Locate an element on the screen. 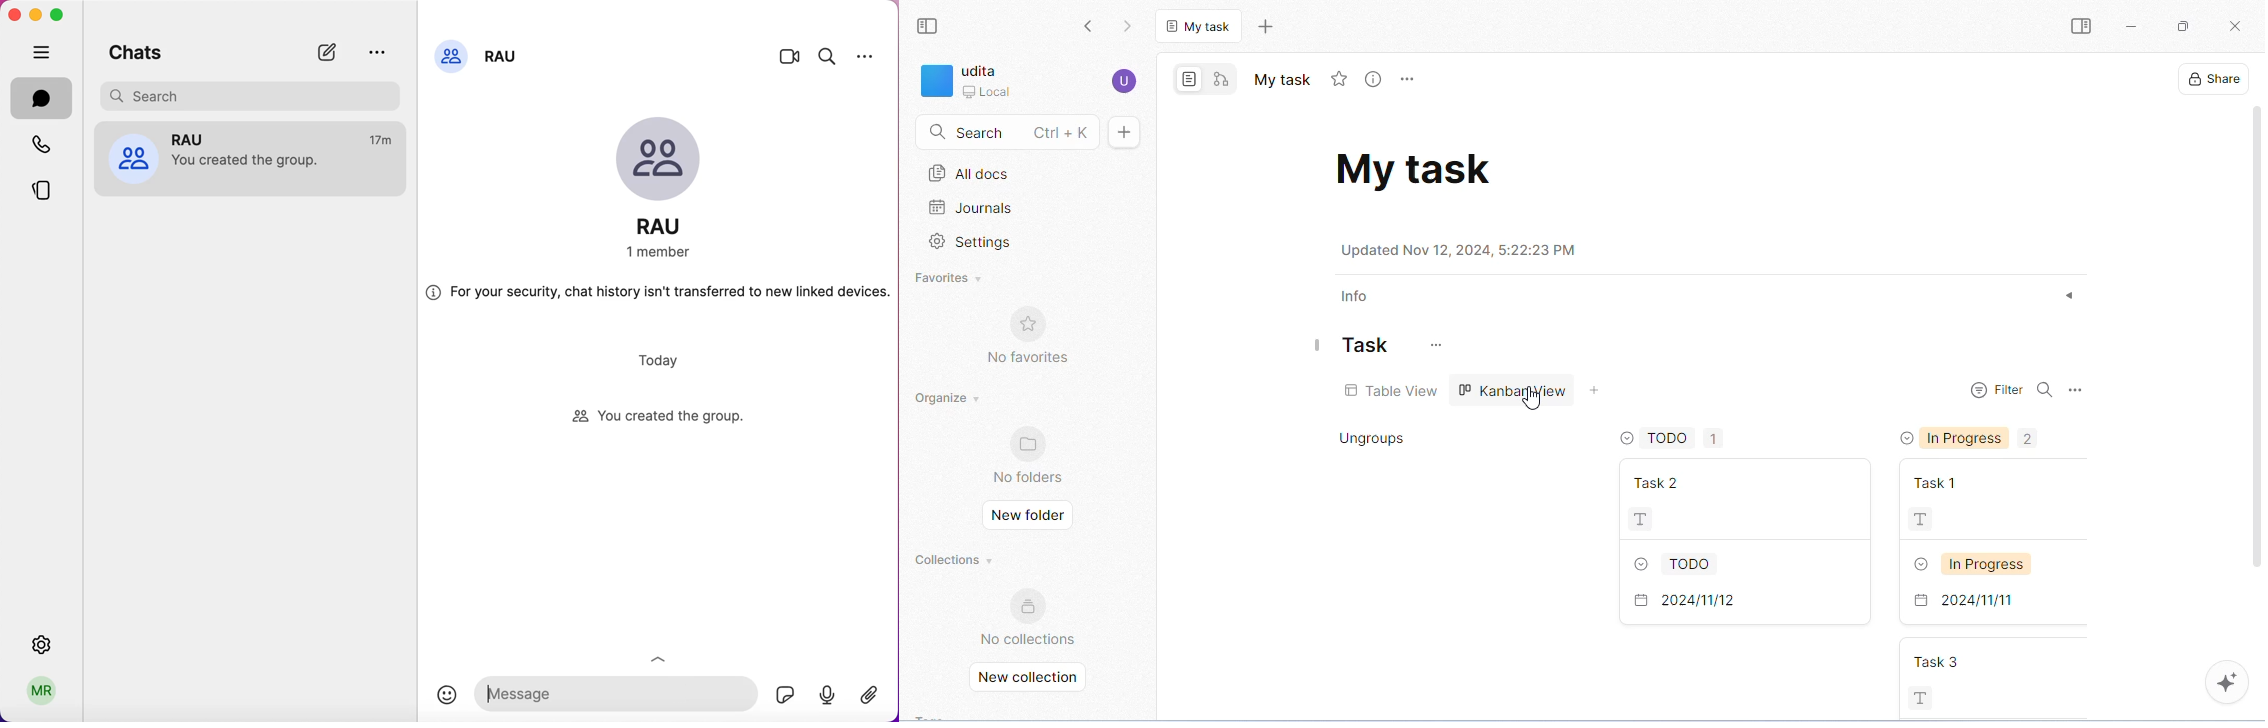 Image resolution: width=2268 pixels, height=728 pixels. go back is located at coordinates (1087, 25).